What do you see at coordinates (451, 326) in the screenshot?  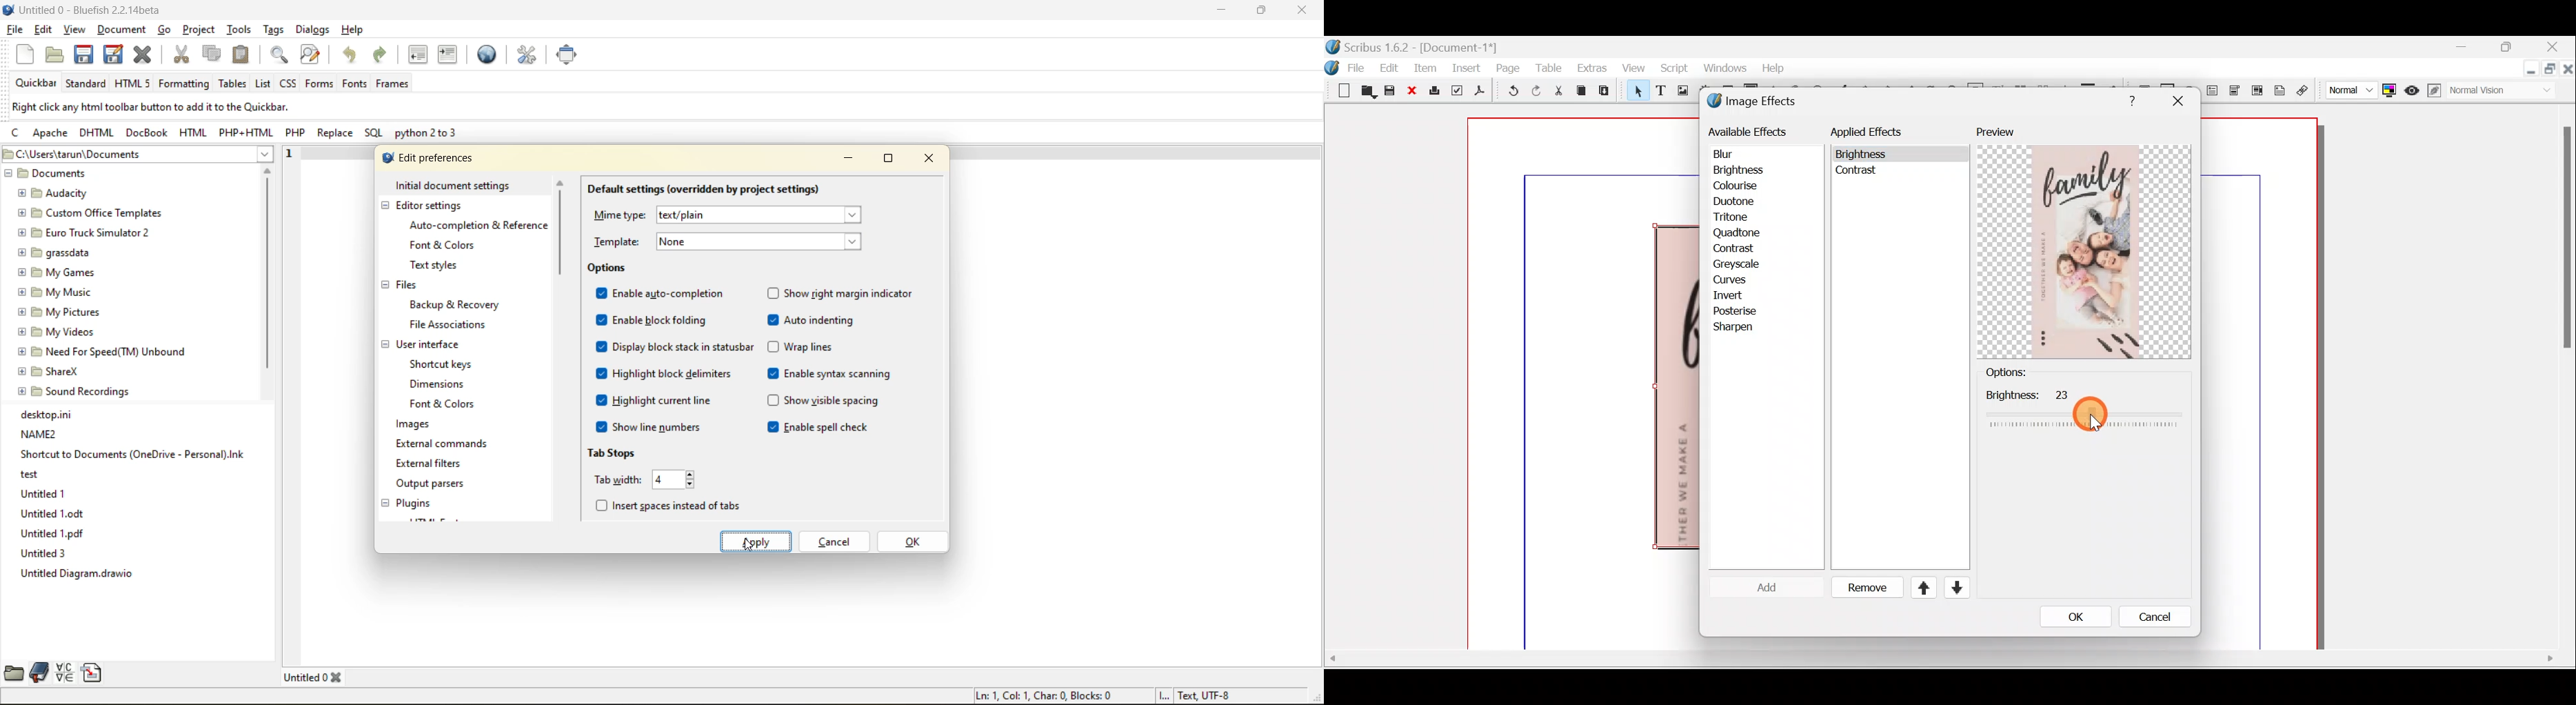 I see `file associations` at bounding box center [451, 326].